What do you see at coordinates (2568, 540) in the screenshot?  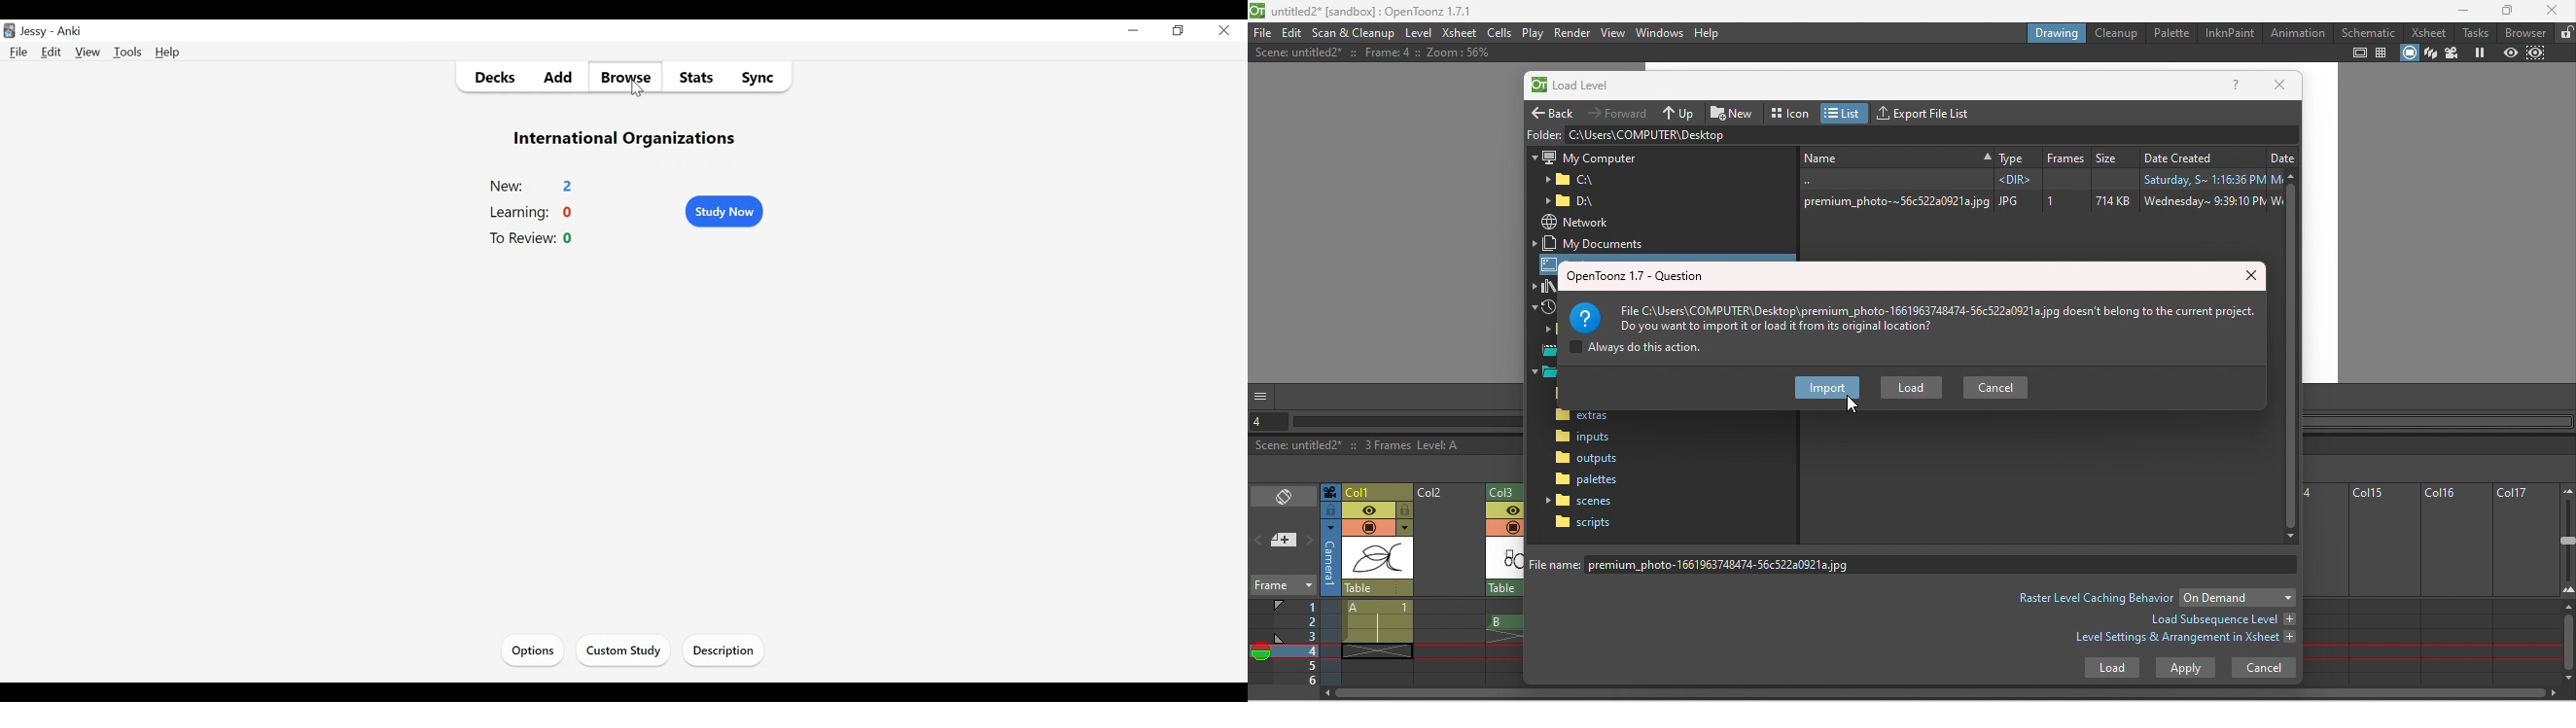 I see `zoom in/out` at bounding box center [2568, 540].